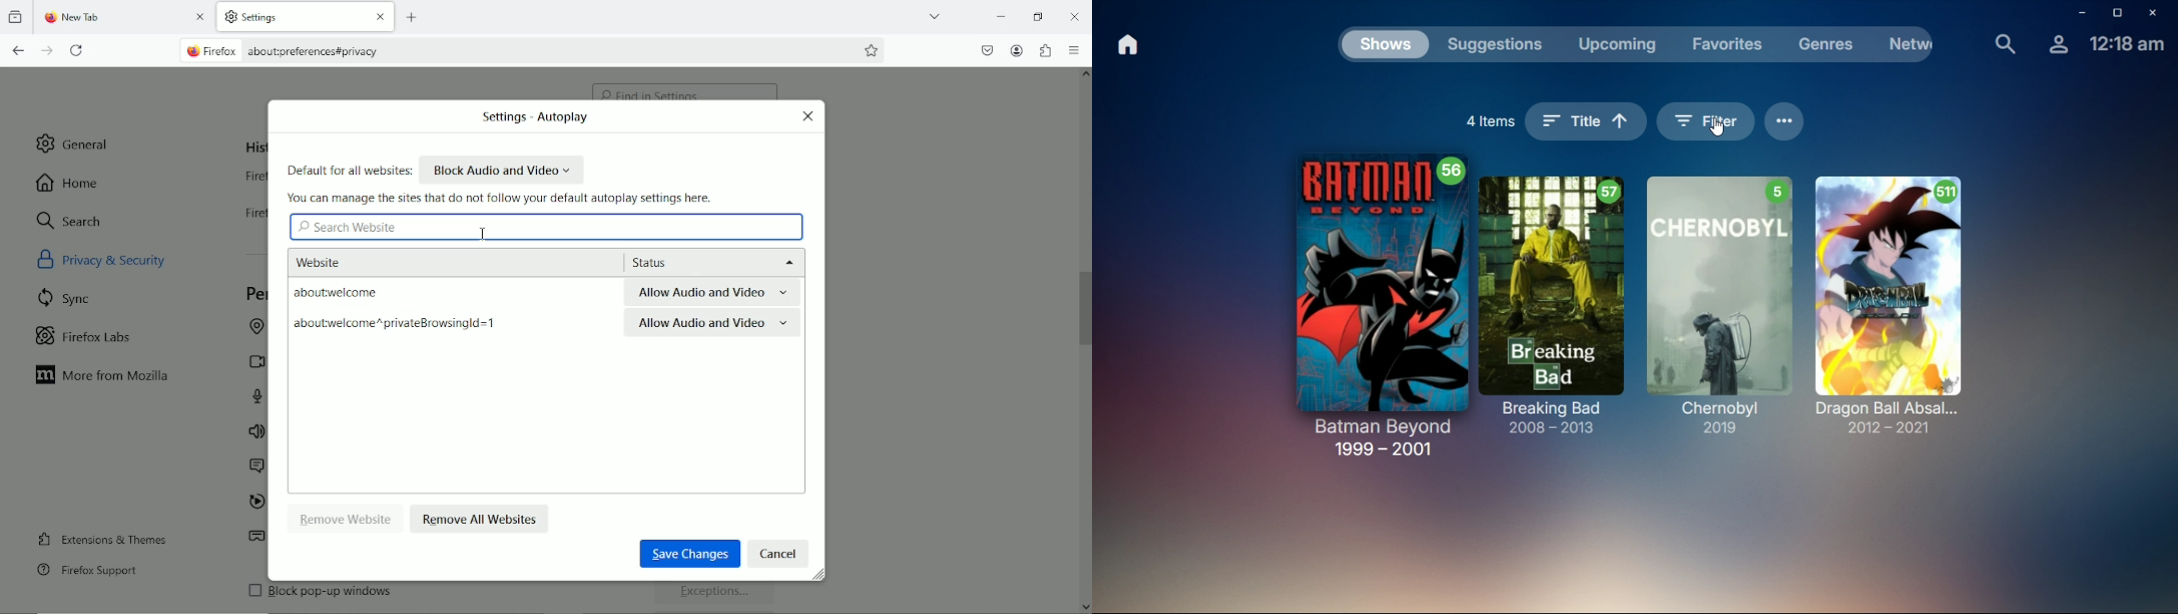  Describe the element at coordinates (253, 361) in the screenshot. I see `camera` at that location.